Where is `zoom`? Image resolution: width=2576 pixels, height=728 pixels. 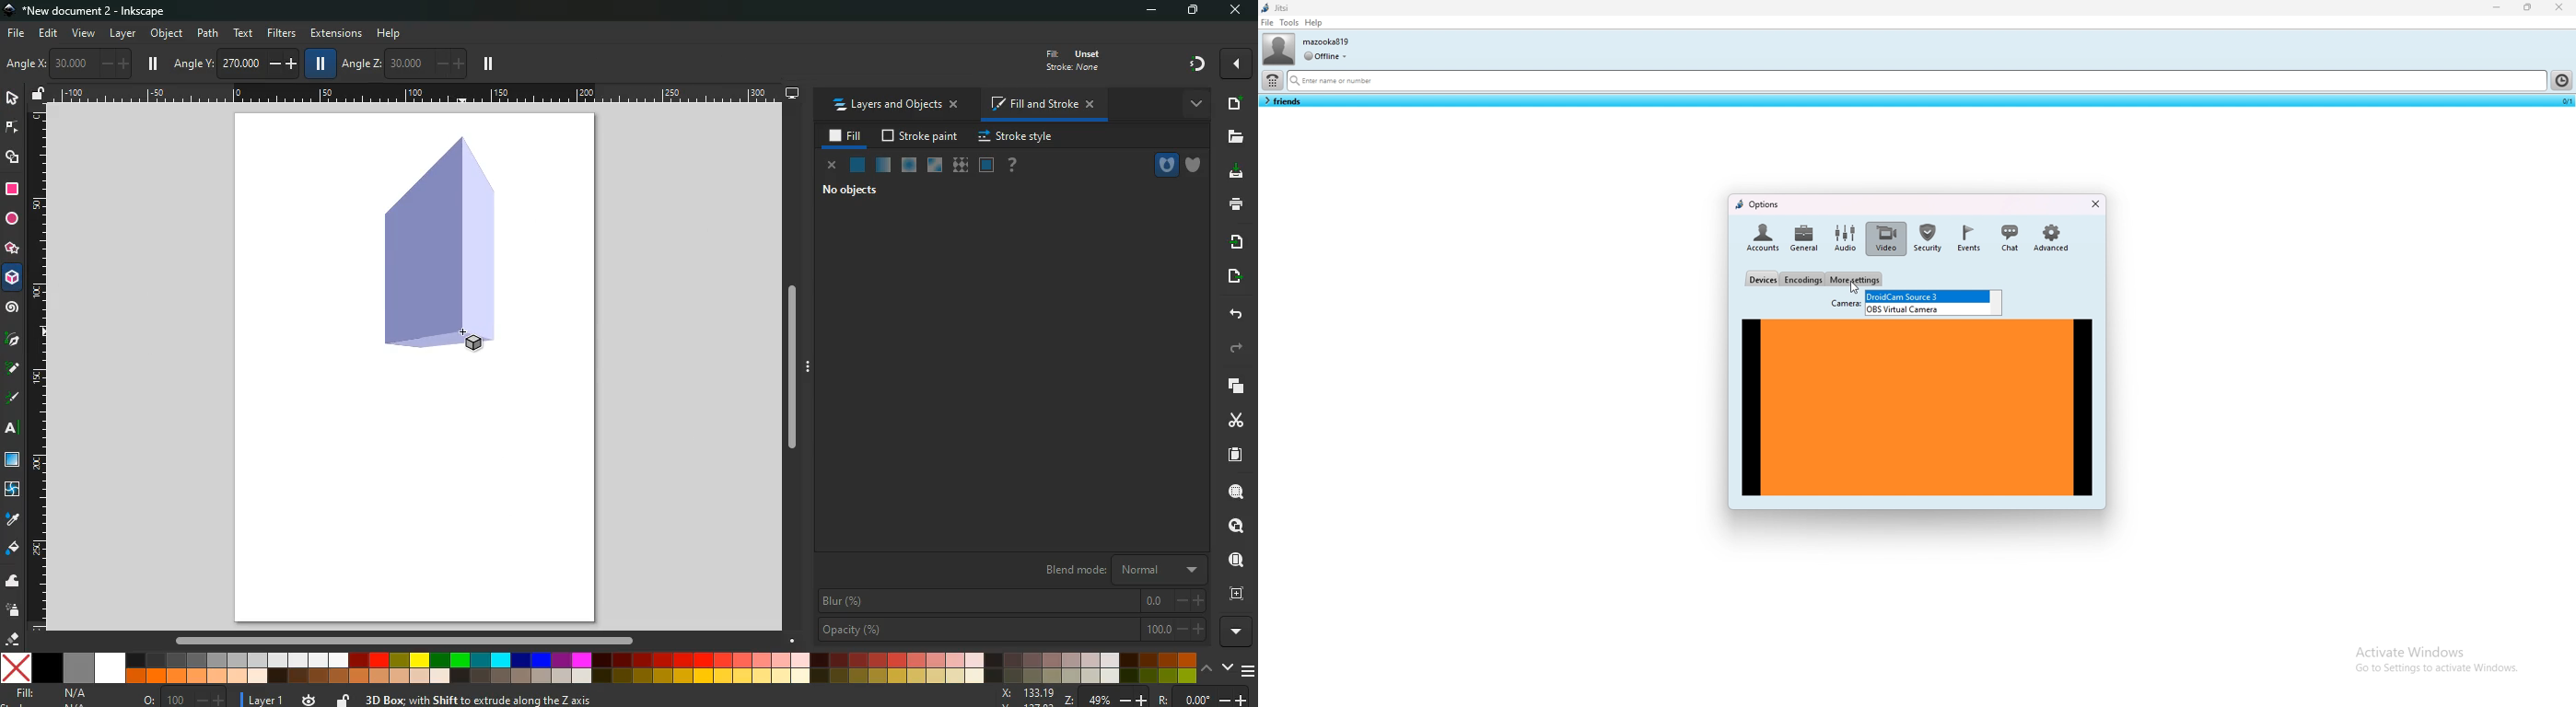 zoom is located at coordinates (1125, 698).